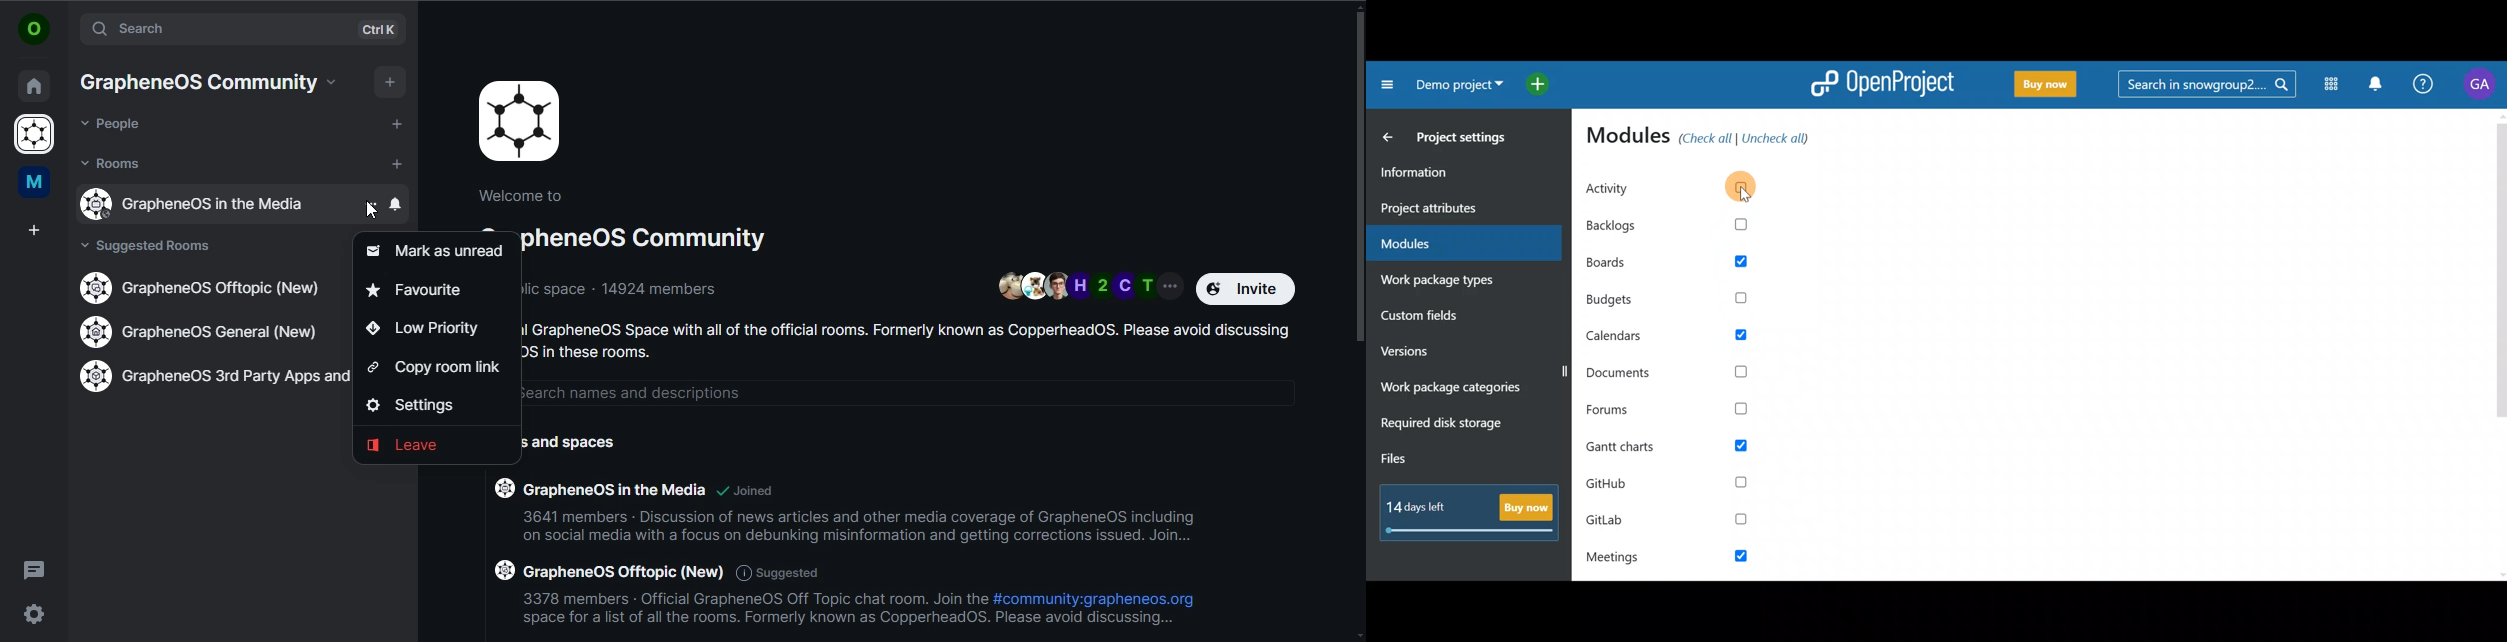 The image size is (2520, 644). I want to click on explore room, so click(383, 30).